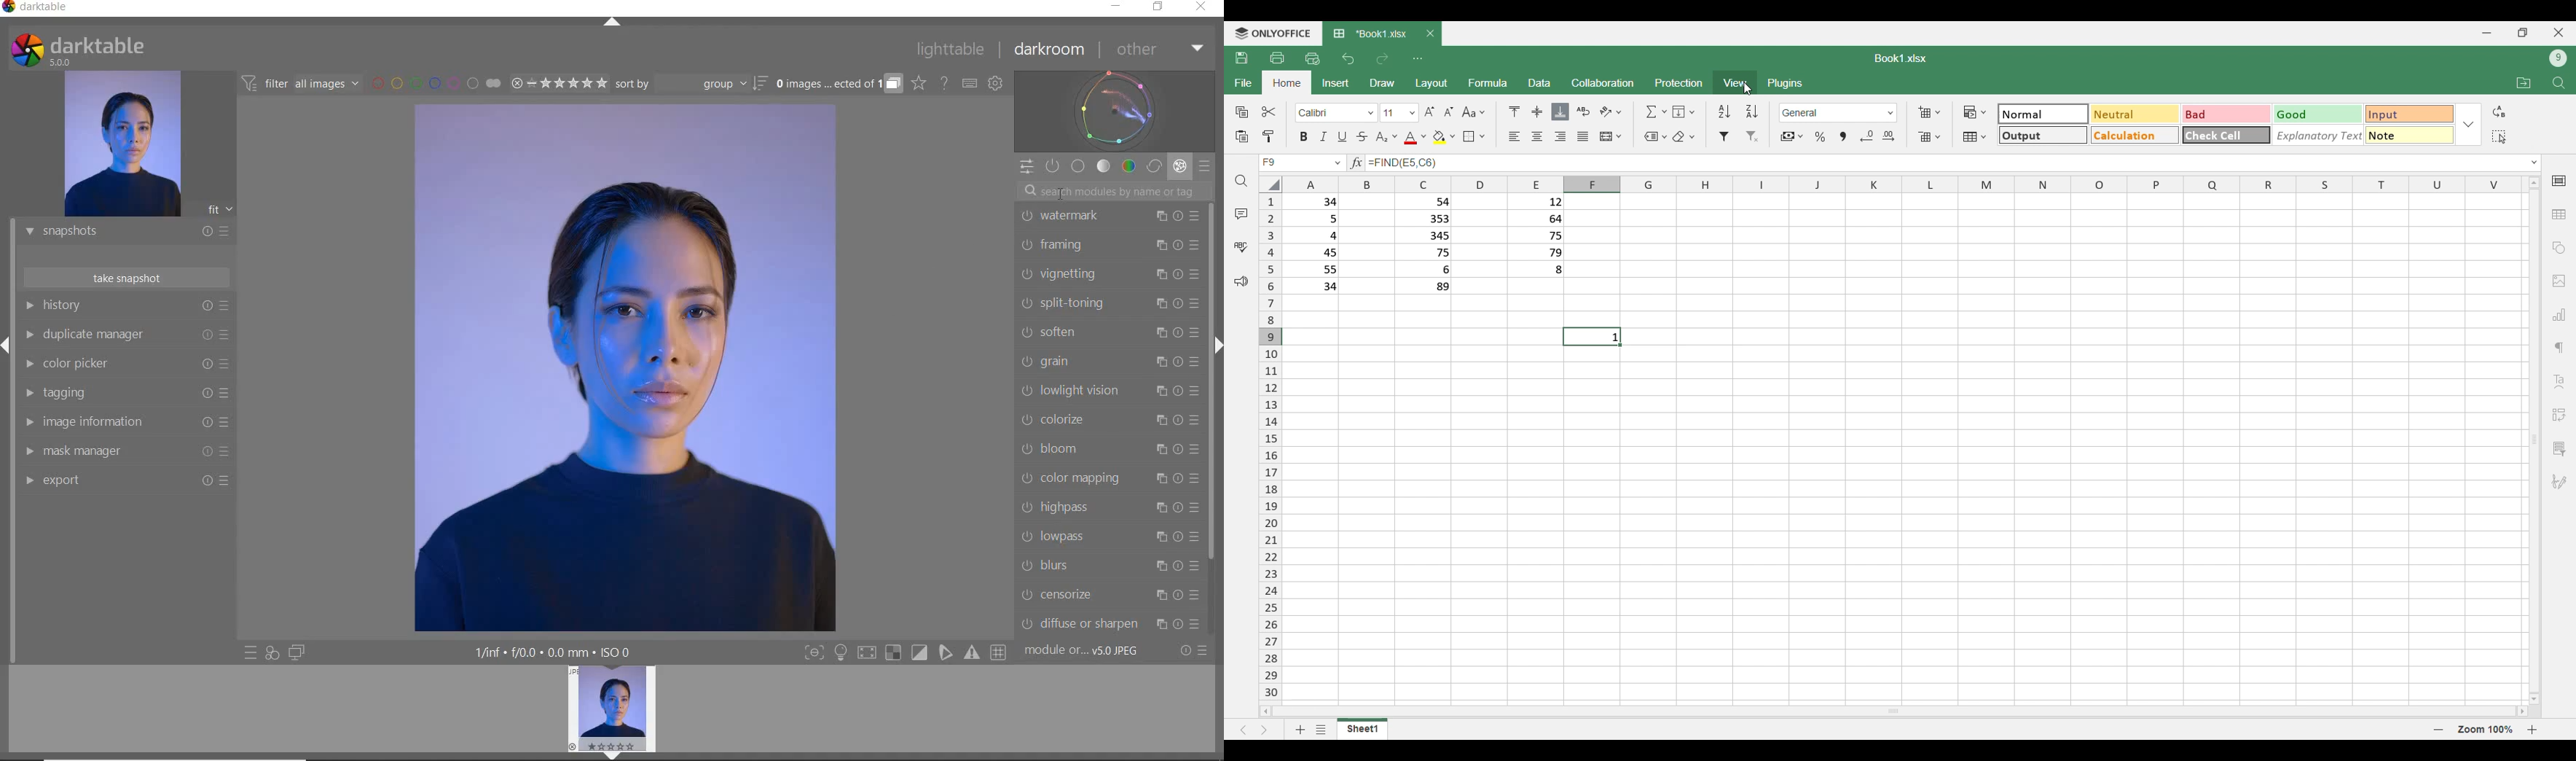 The height and width of the screenshot is (784, 2576). I want to click on SELECTED IMAGE, so click(624, 367).